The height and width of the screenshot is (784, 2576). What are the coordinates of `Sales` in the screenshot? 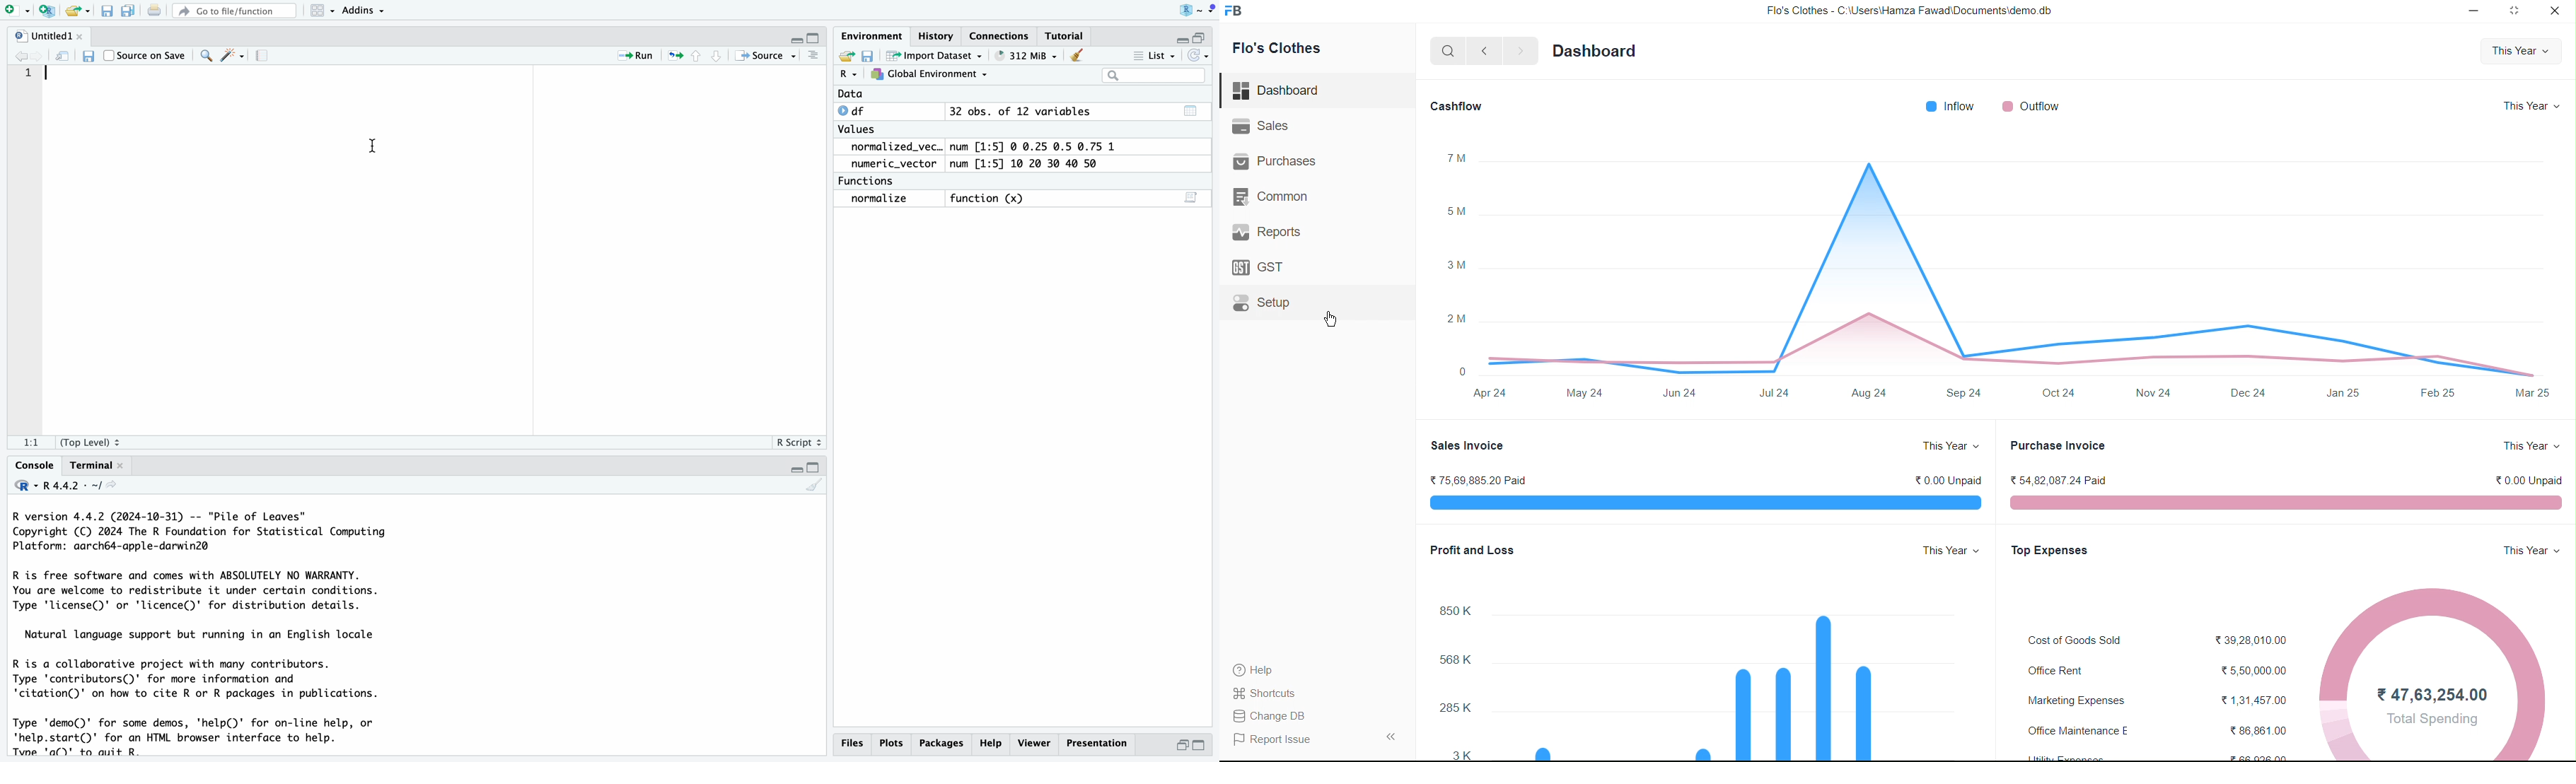 It's located at (1264, 127).